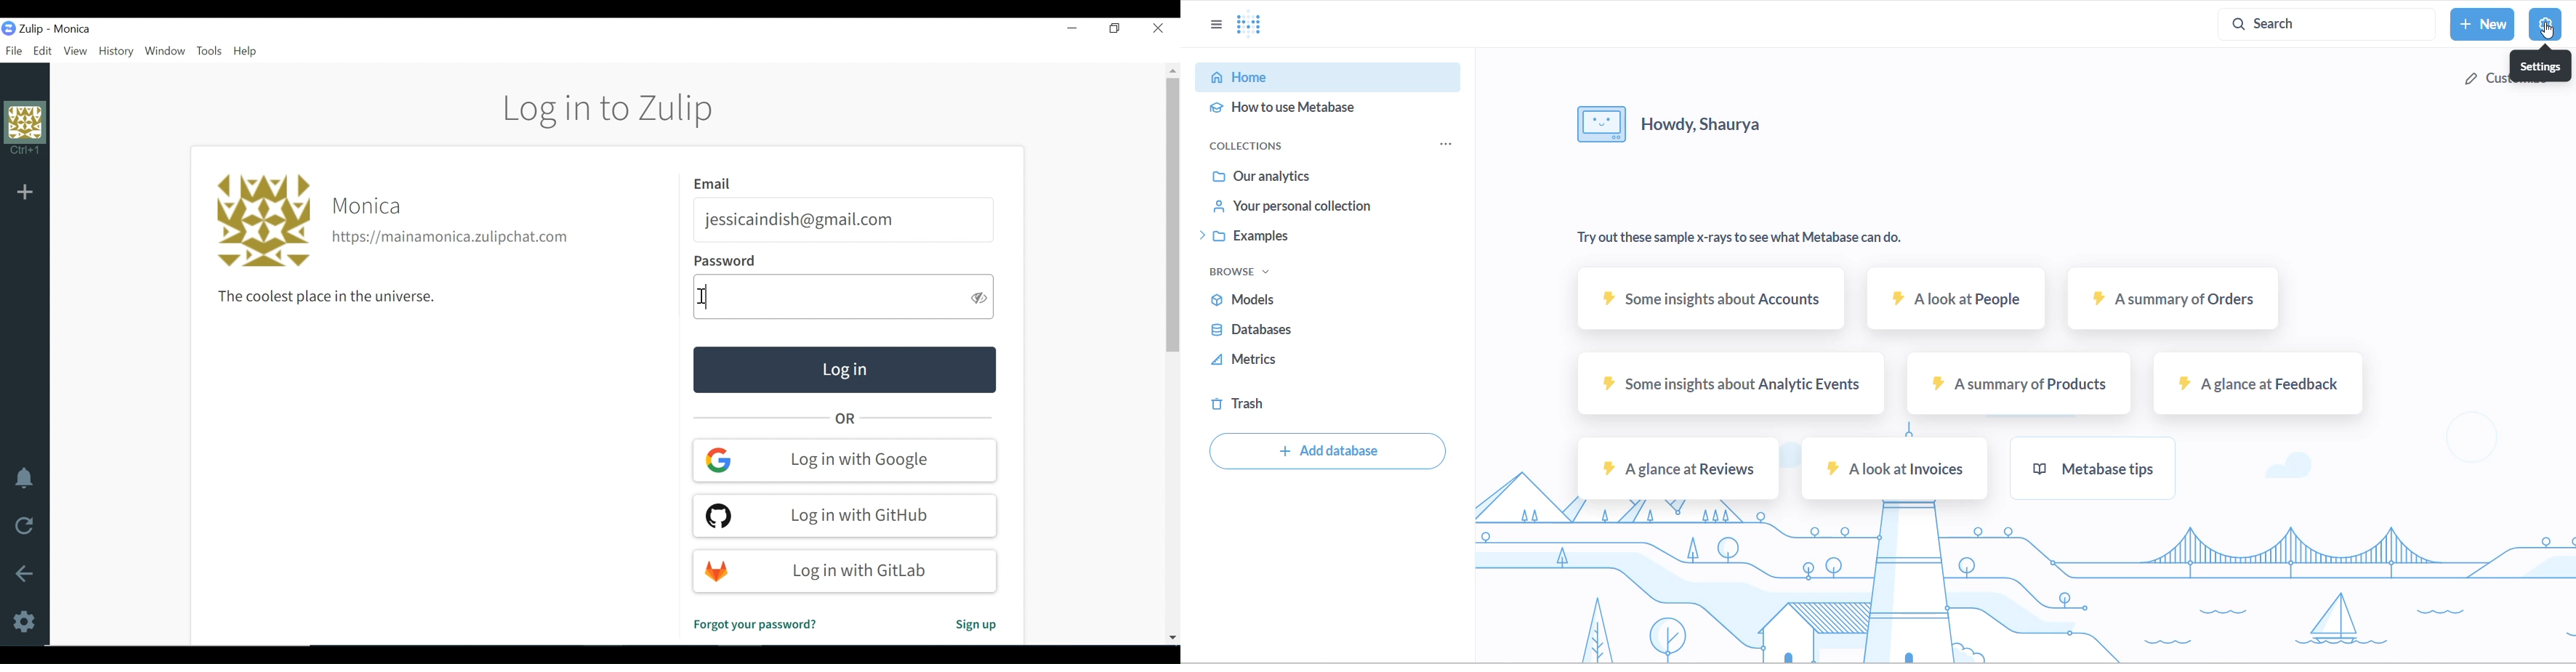  What do you see at coordinates (44, 51) in the screenshot?
I see `Edit` at bounding box center [44, 51].